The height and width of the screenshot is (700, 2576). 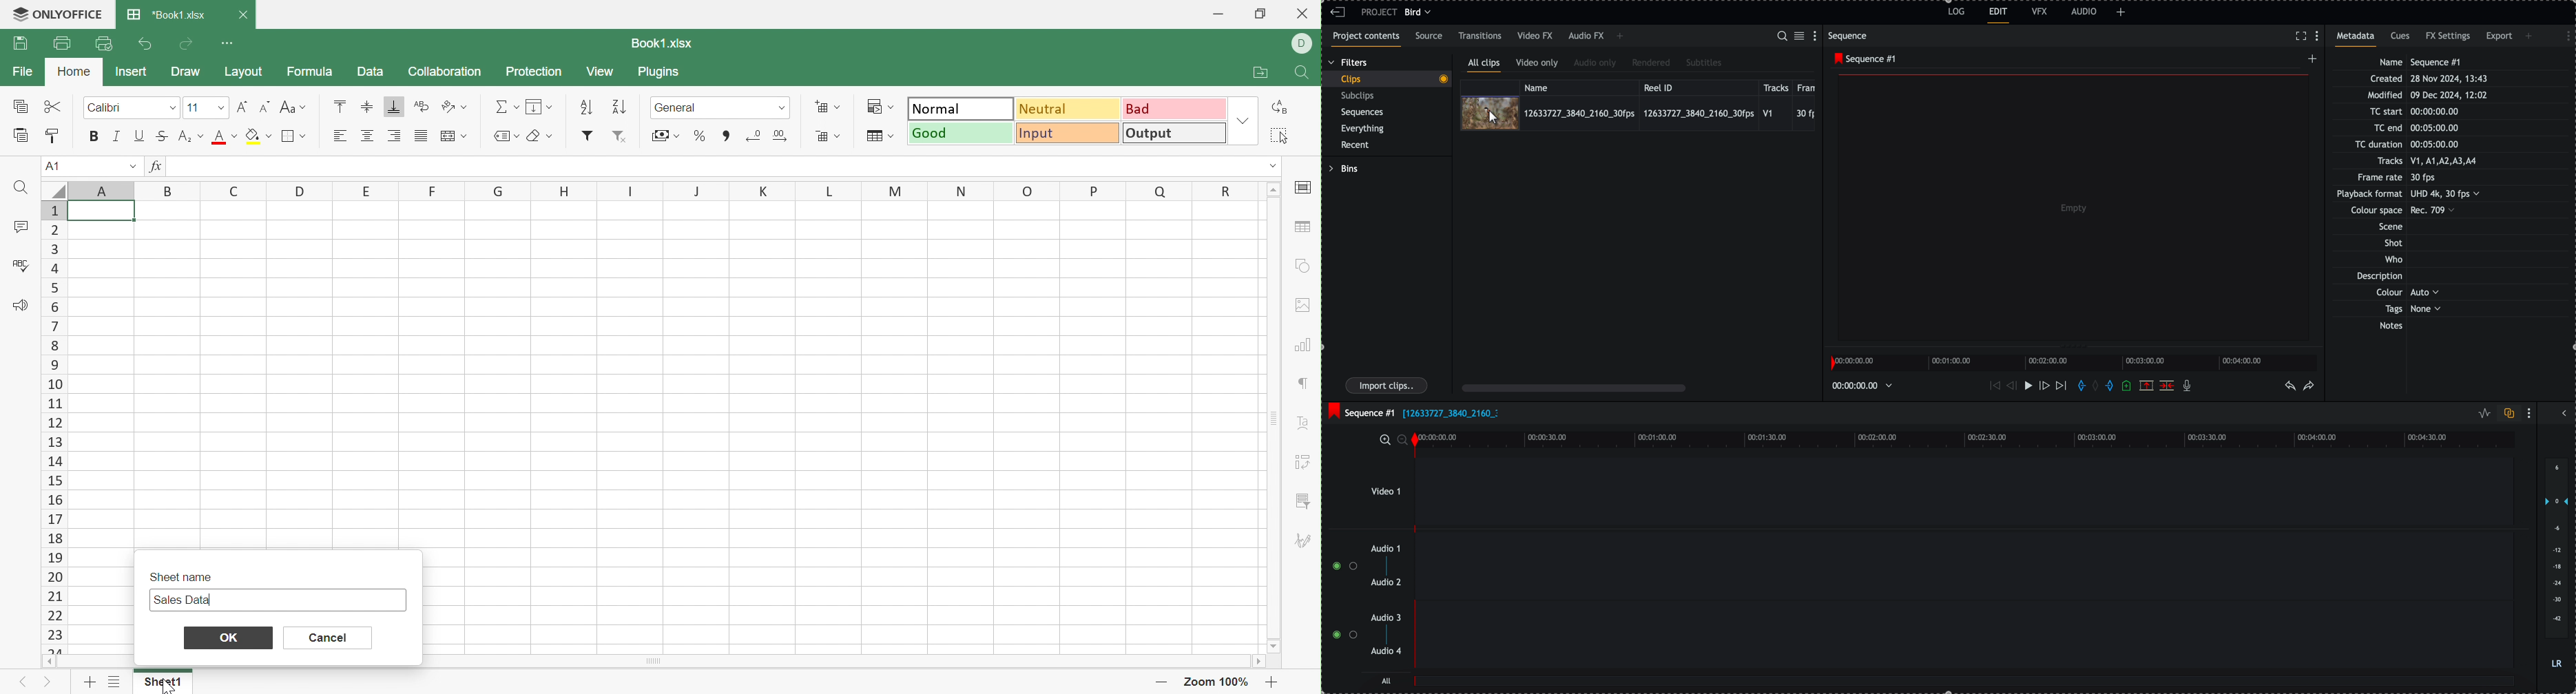 I want to click on Remove filter, so click(x=620, y=136).